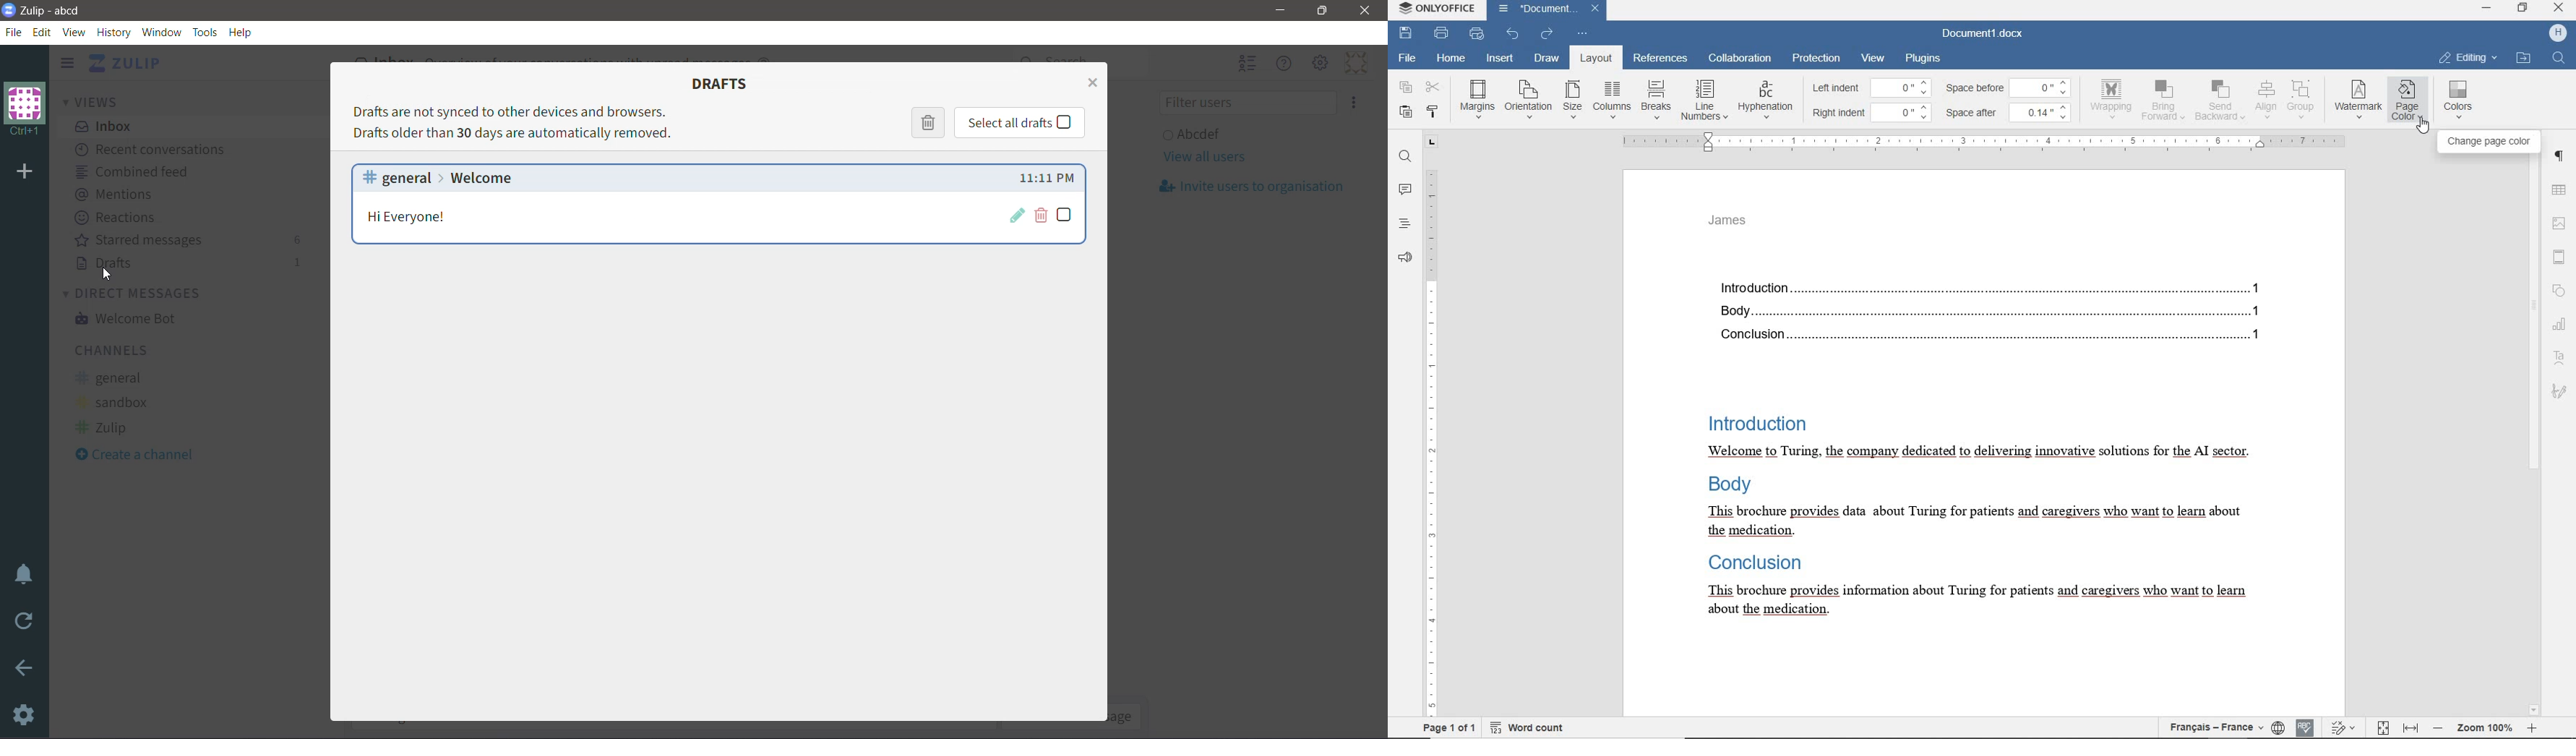 Image resolution: width=2576 pixels, height=756 pixels. What do you see at coordinates (1707, 99) in the screenshot?
I see `line numbers` at bounding box center [1707, 99].